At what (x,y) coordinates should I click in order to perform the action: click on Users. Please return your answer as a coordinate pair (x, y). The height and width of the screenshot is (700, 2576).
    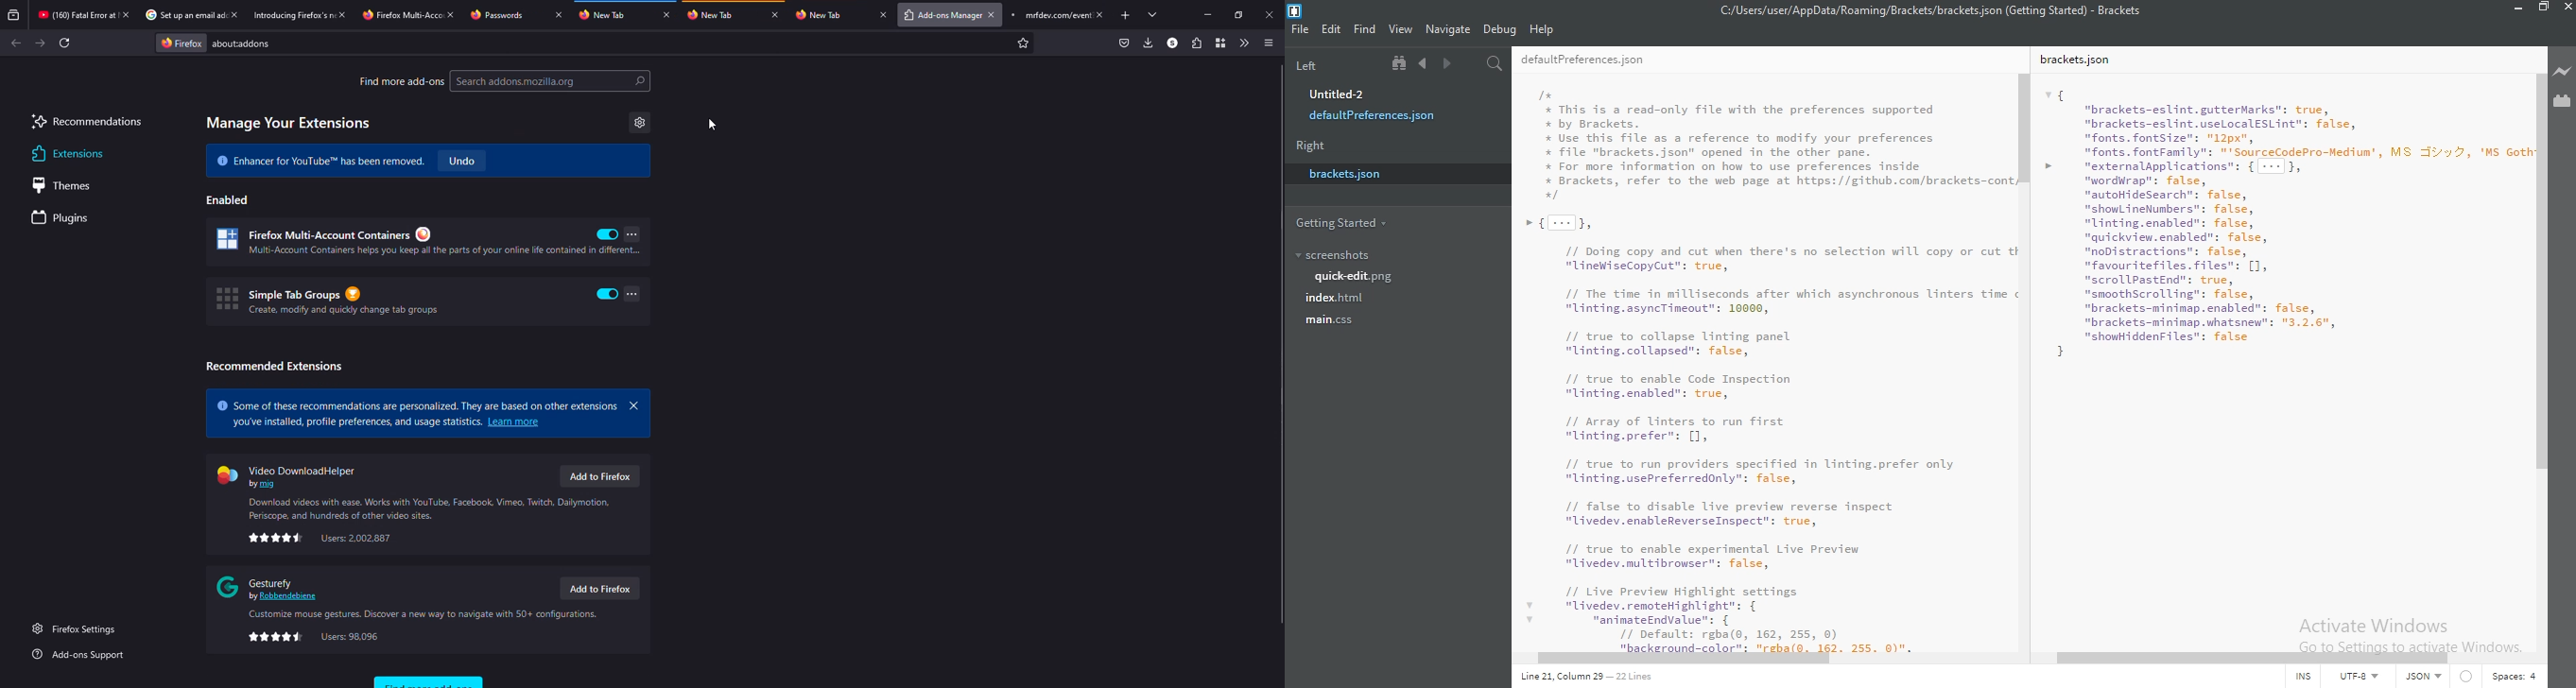
    Looking at the image, I should click on (355, 538).